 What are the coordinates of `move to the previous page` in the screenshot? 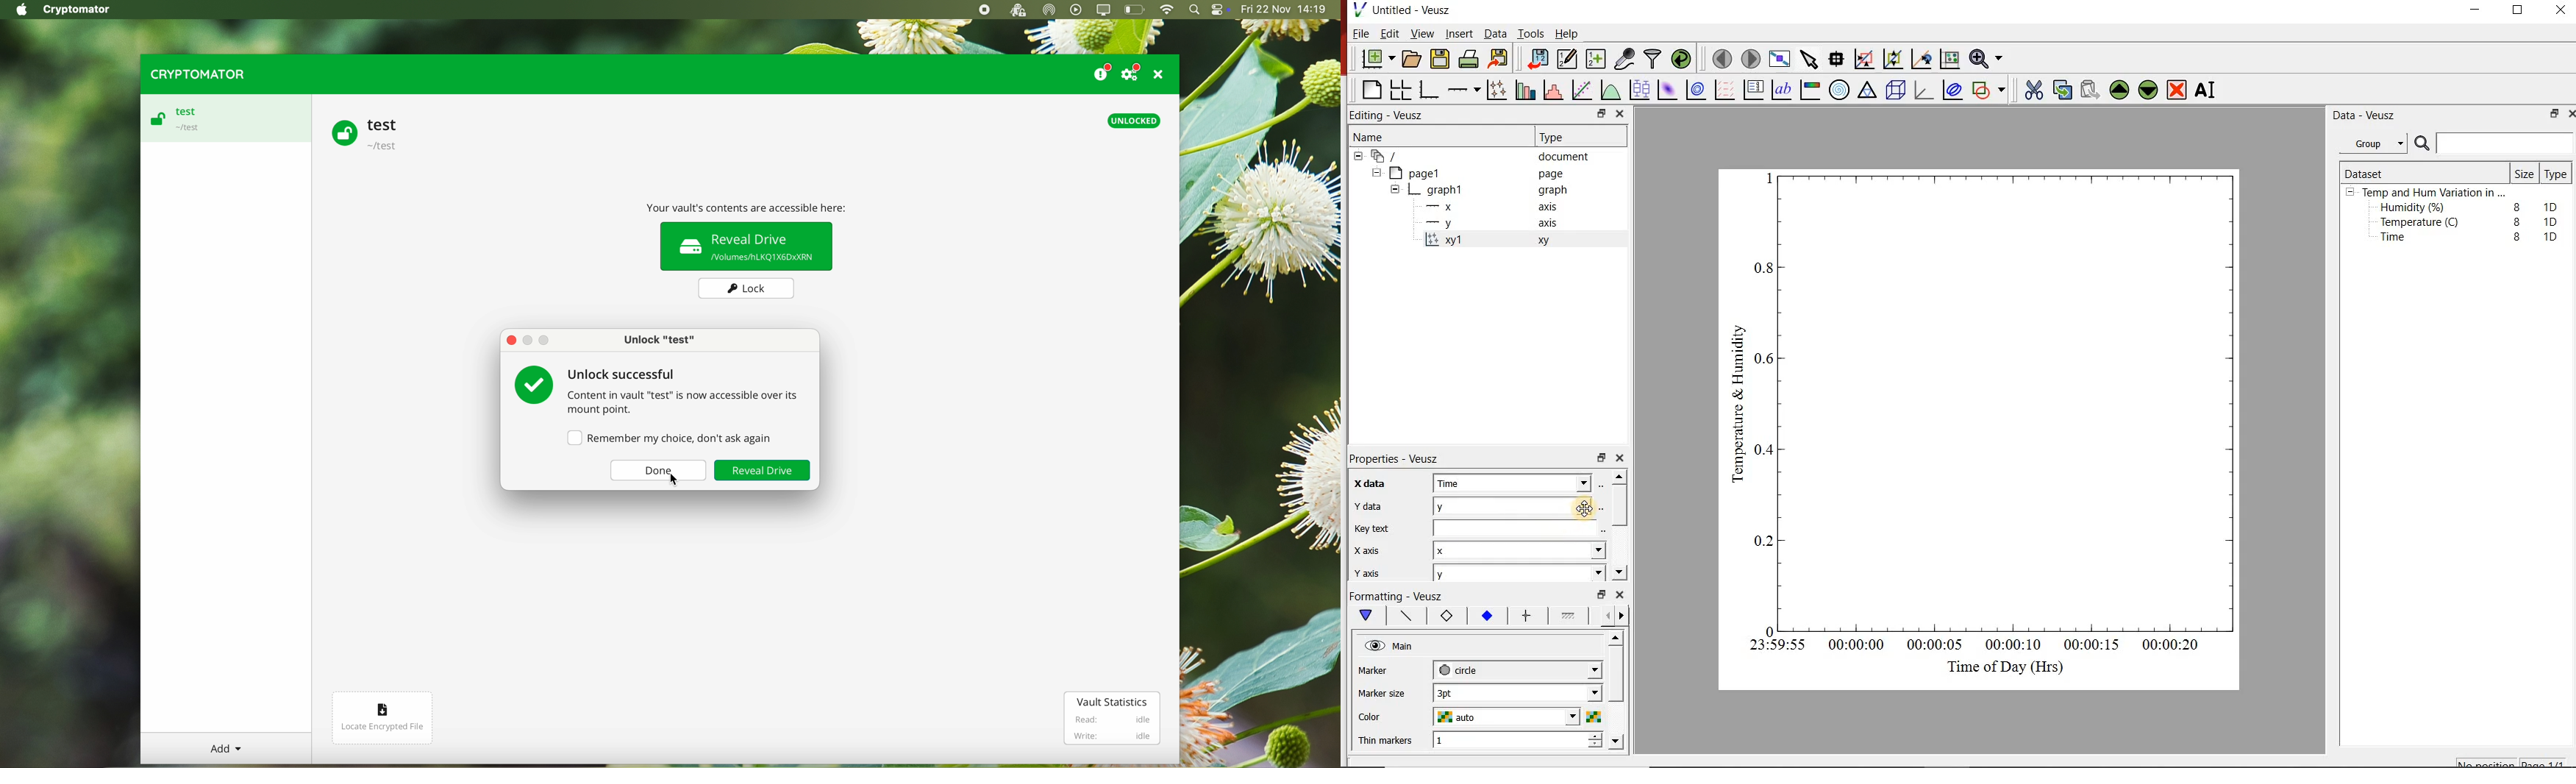 It's located at (1721, 59).